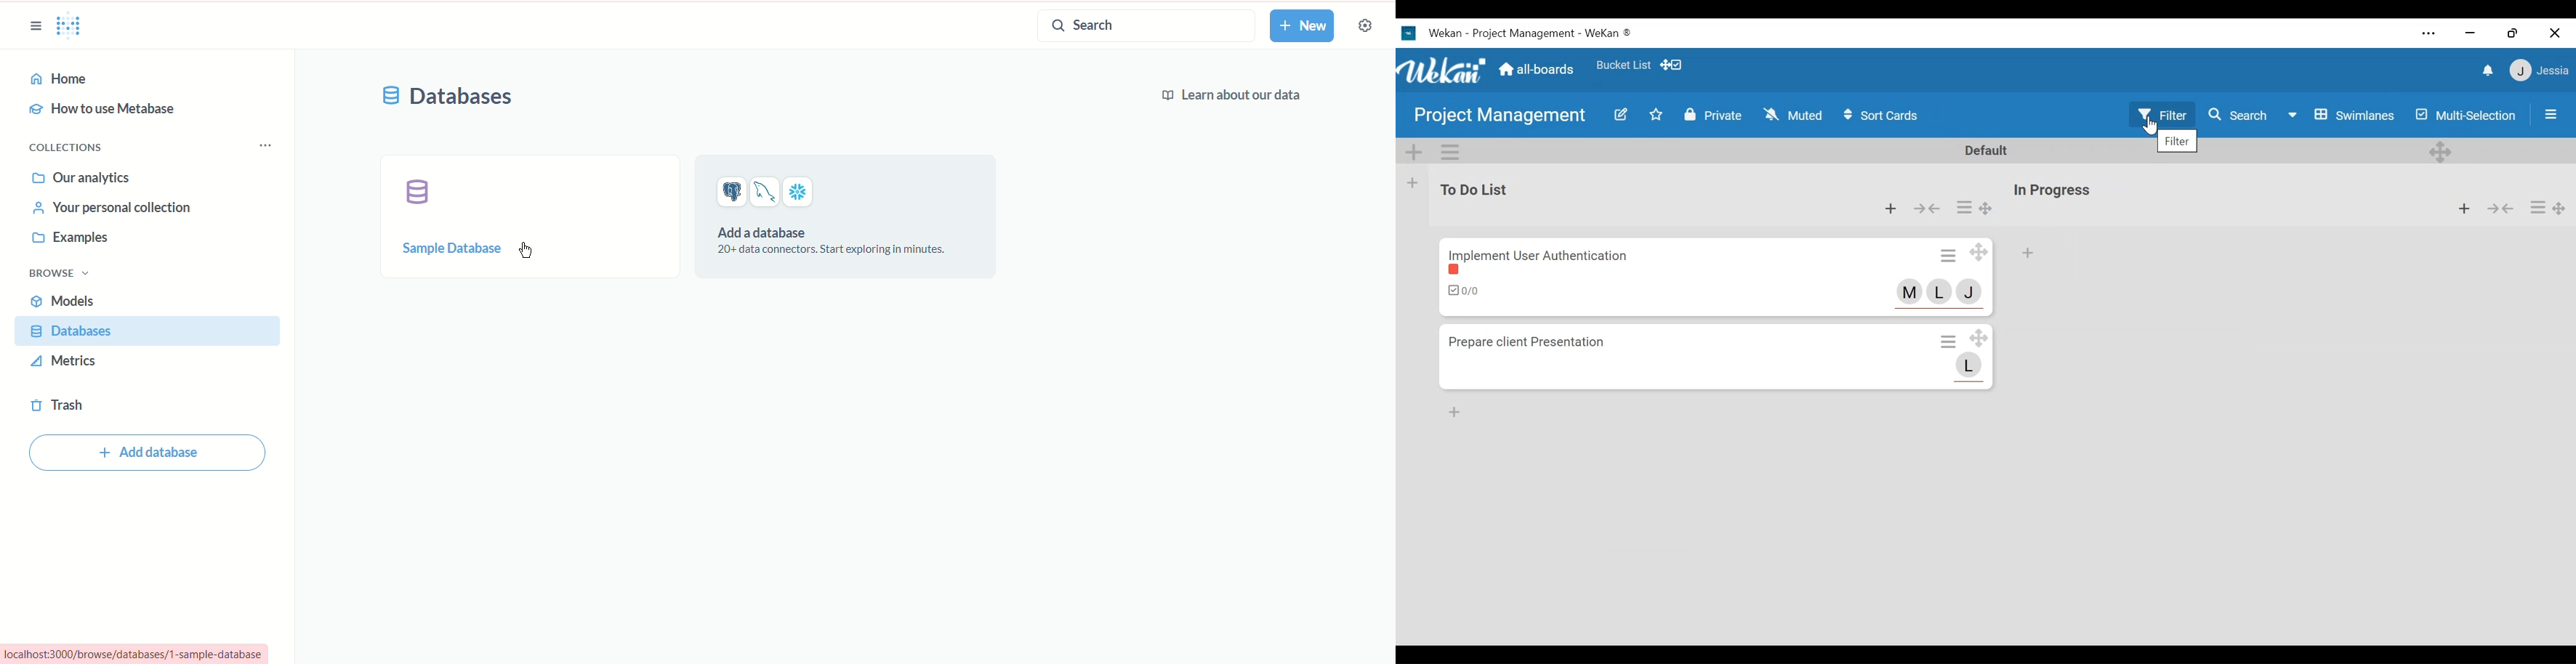 The image size is (2576, 672). Describe the element at coordinates (2457, 207) in the screenshot. I see `Add card to top of the list` at that location.